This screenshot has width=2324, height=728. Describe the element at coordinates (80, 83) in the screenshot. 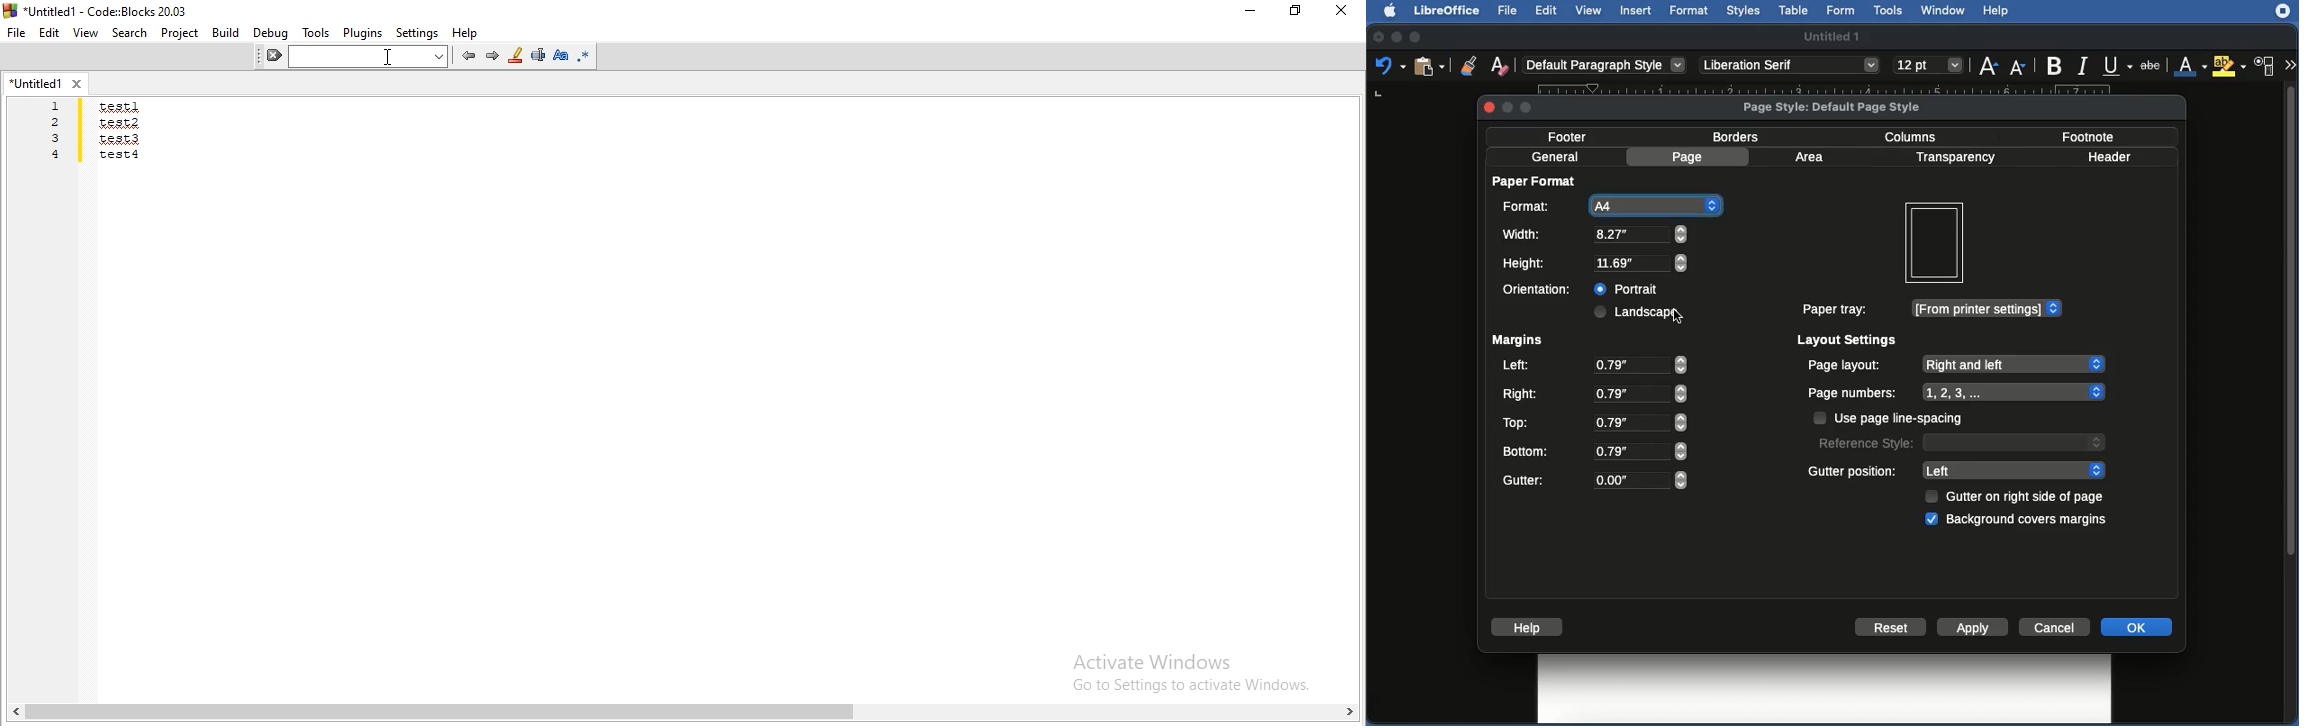

I see `close` at that location.